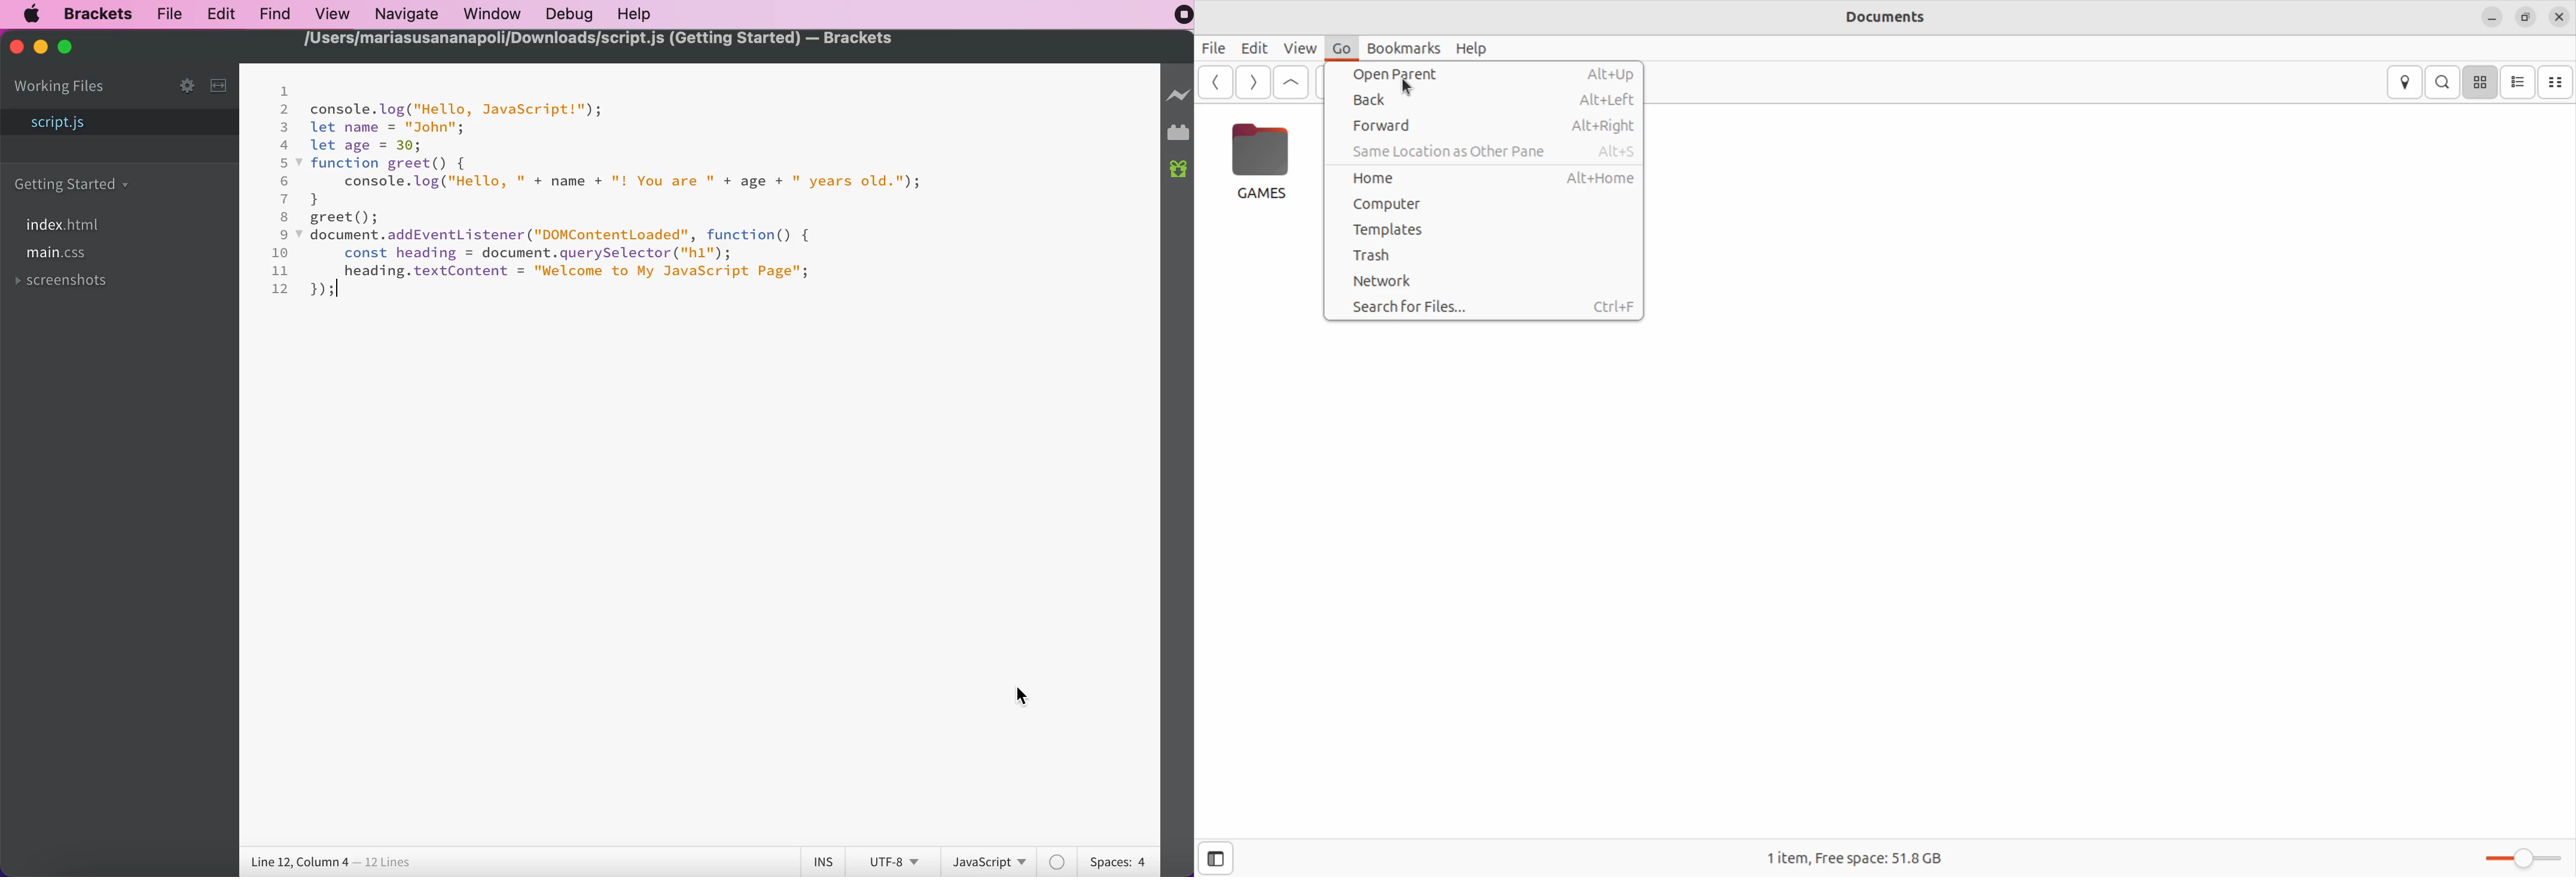 This screenshot has width=2576, height=896. I want to click on index.html, so click(69, 225).